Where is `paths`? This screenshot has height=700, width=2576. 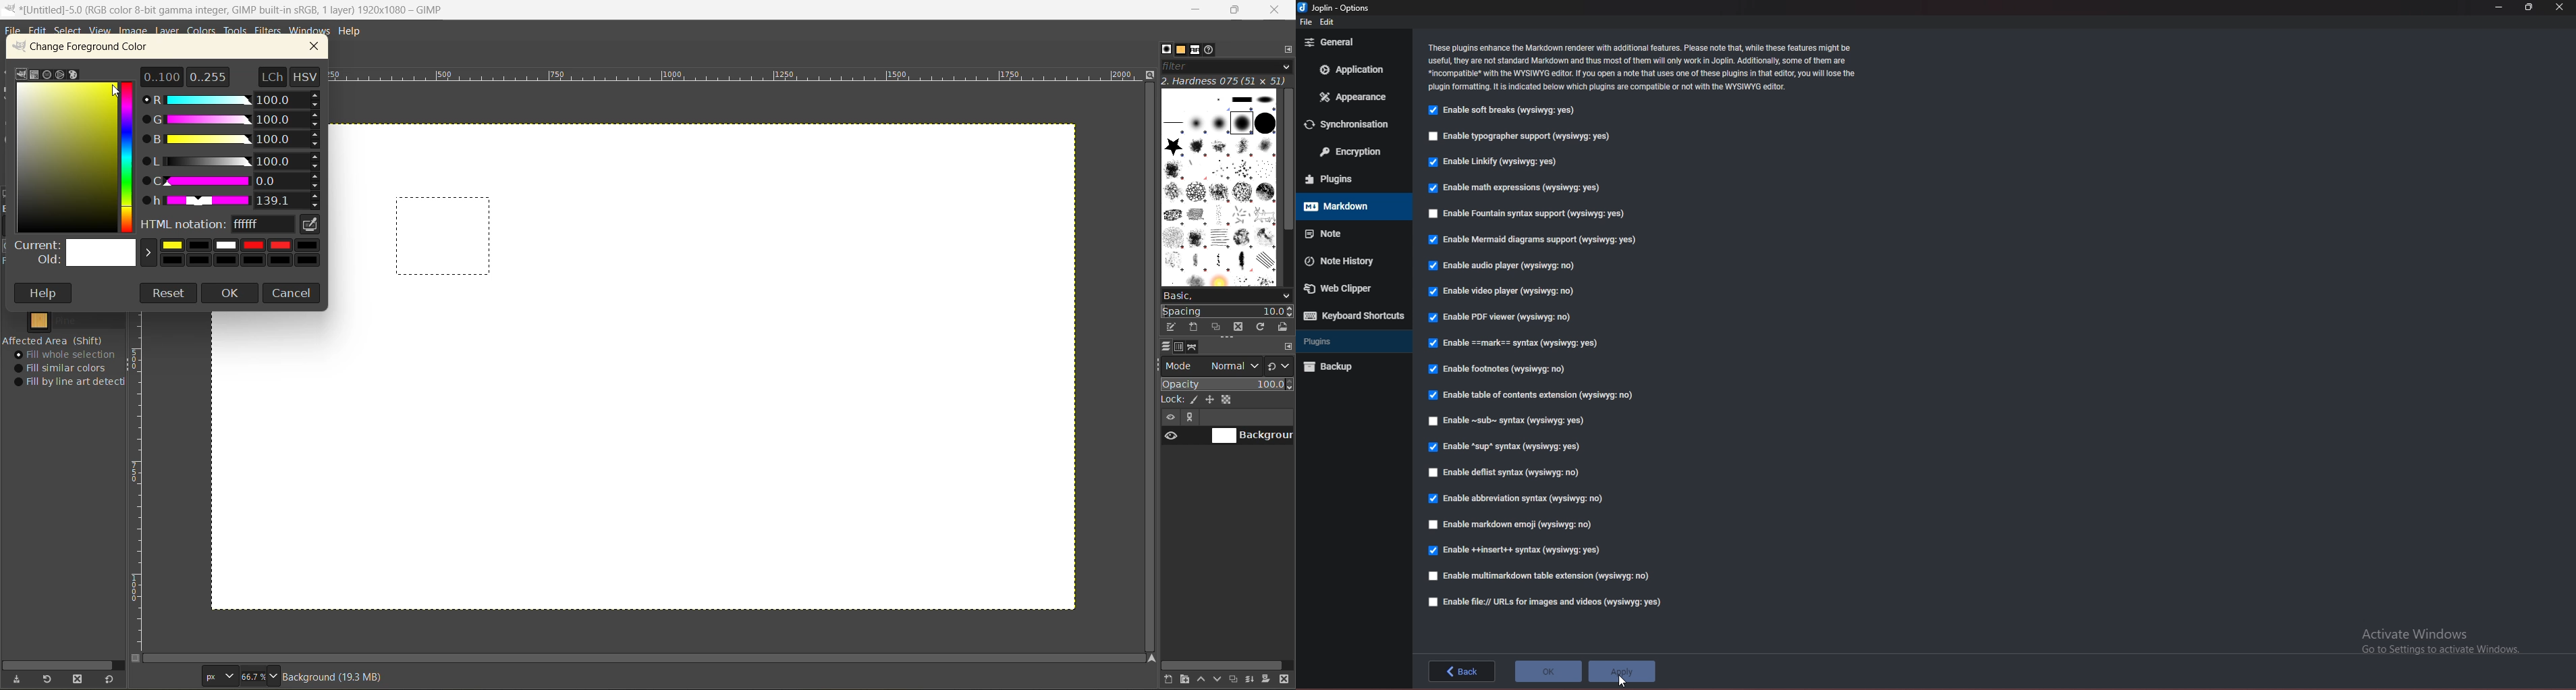
paths is located at coordinates (1195, 348).